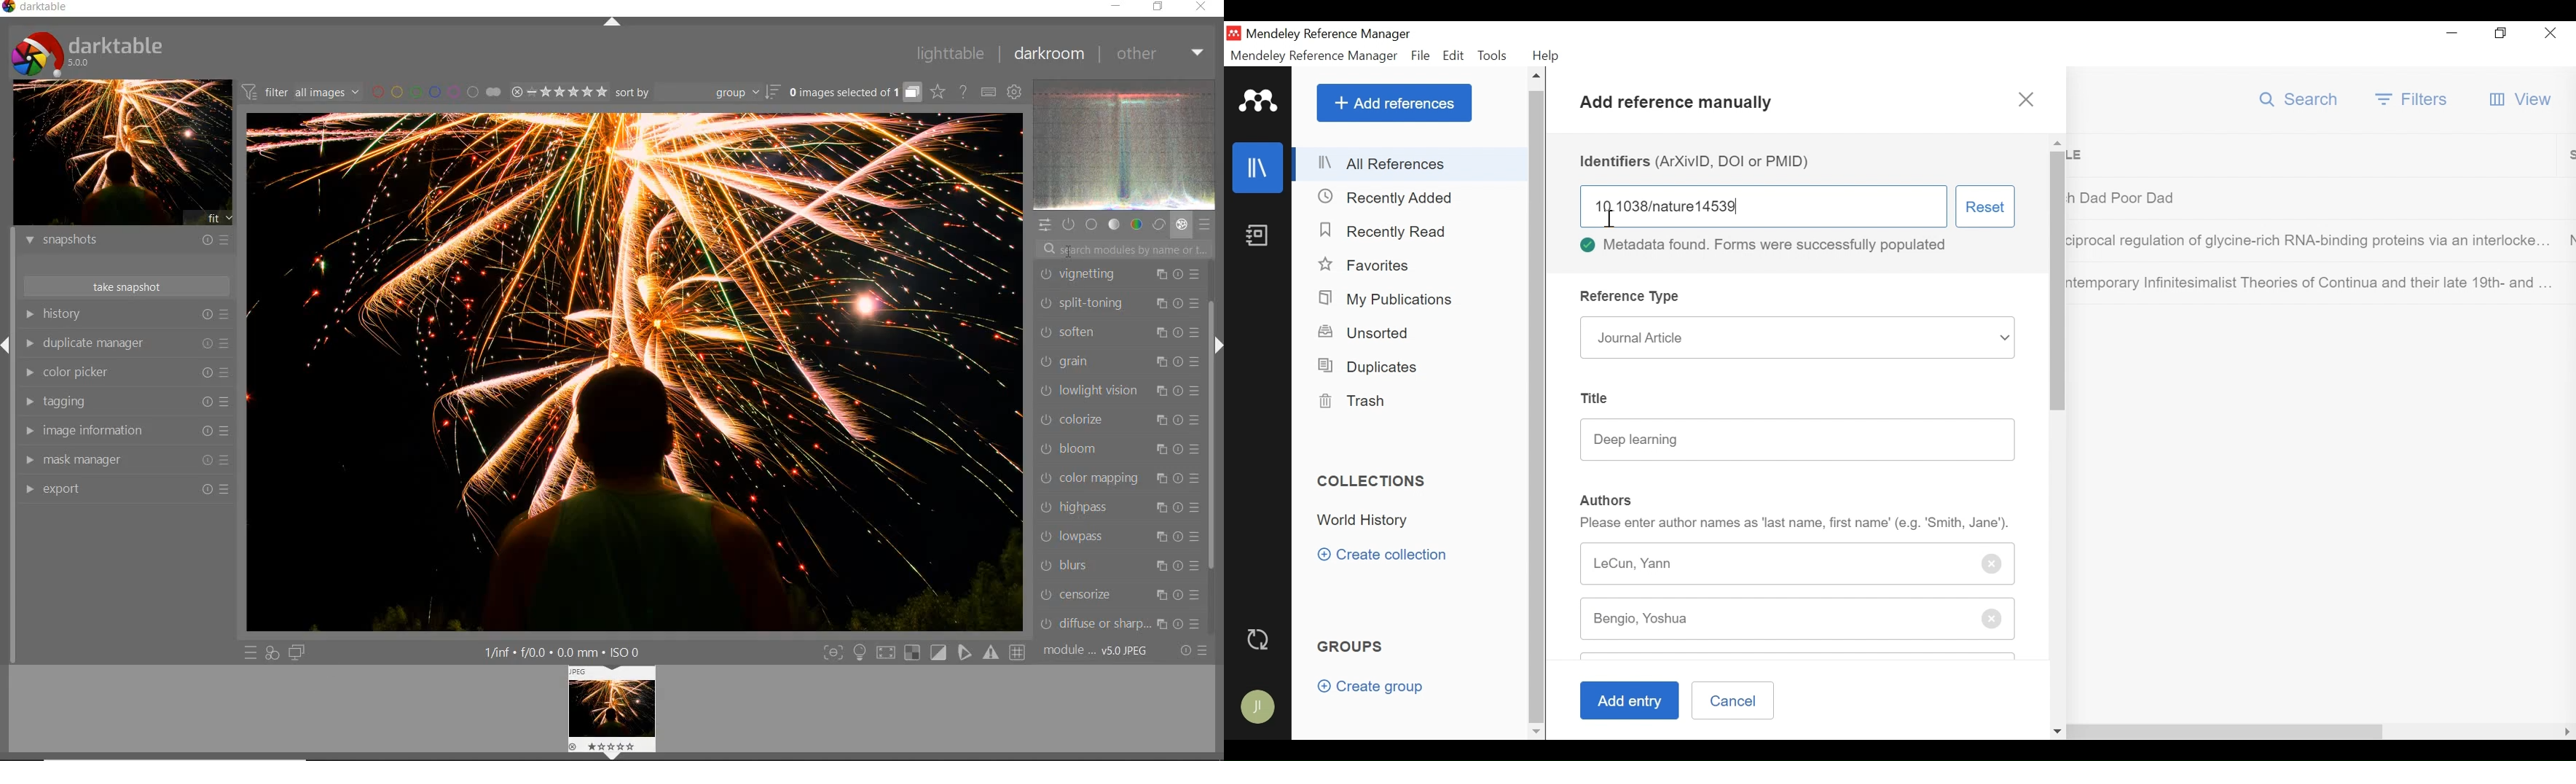 Image resolution: width=2576 pixels, height=784 pixels. What do you see at coordinates (1607, 216) in the screenshot?
I see `insertion cursor` at bounding box center [1607, 216].